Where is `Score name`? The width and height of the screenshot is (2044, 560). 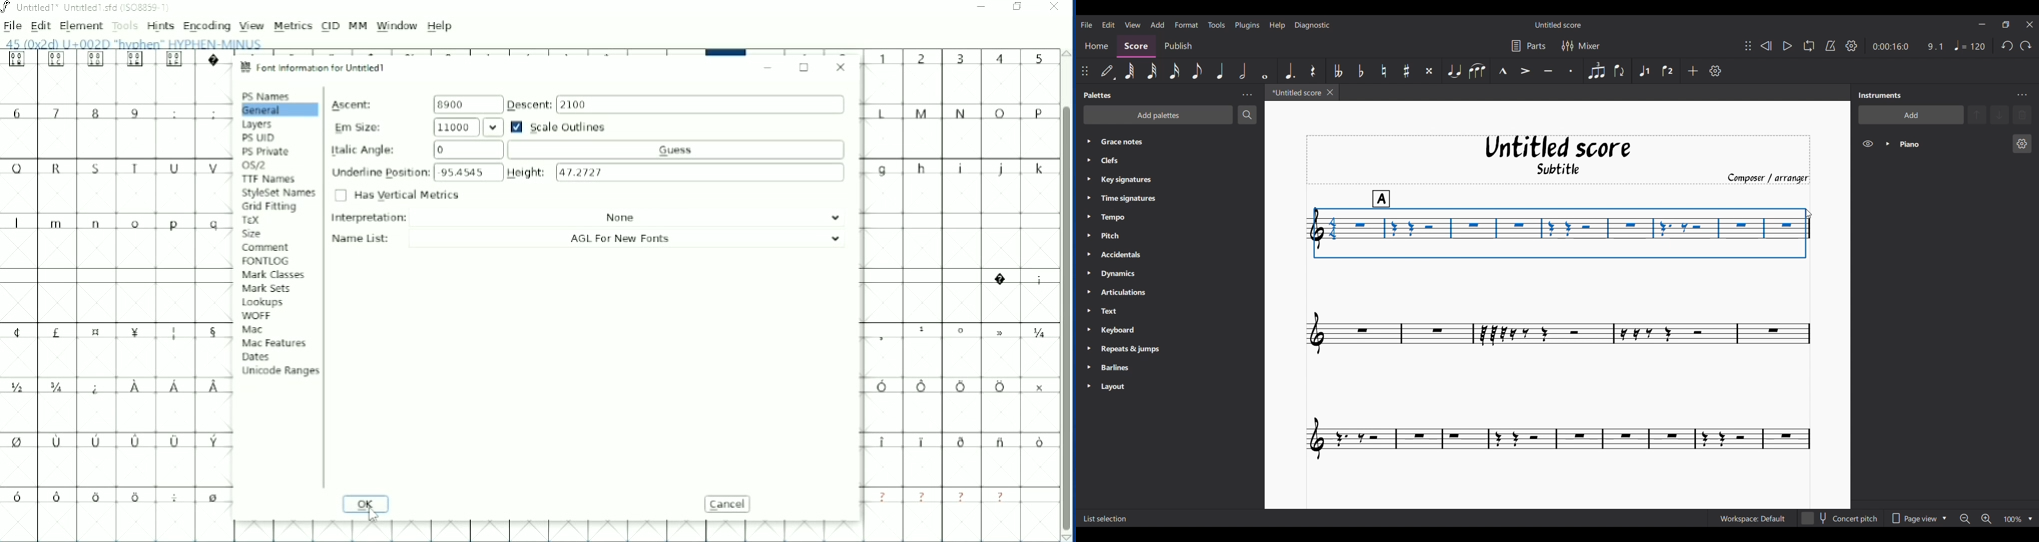 Score name is located at coordinates (1558, 25).